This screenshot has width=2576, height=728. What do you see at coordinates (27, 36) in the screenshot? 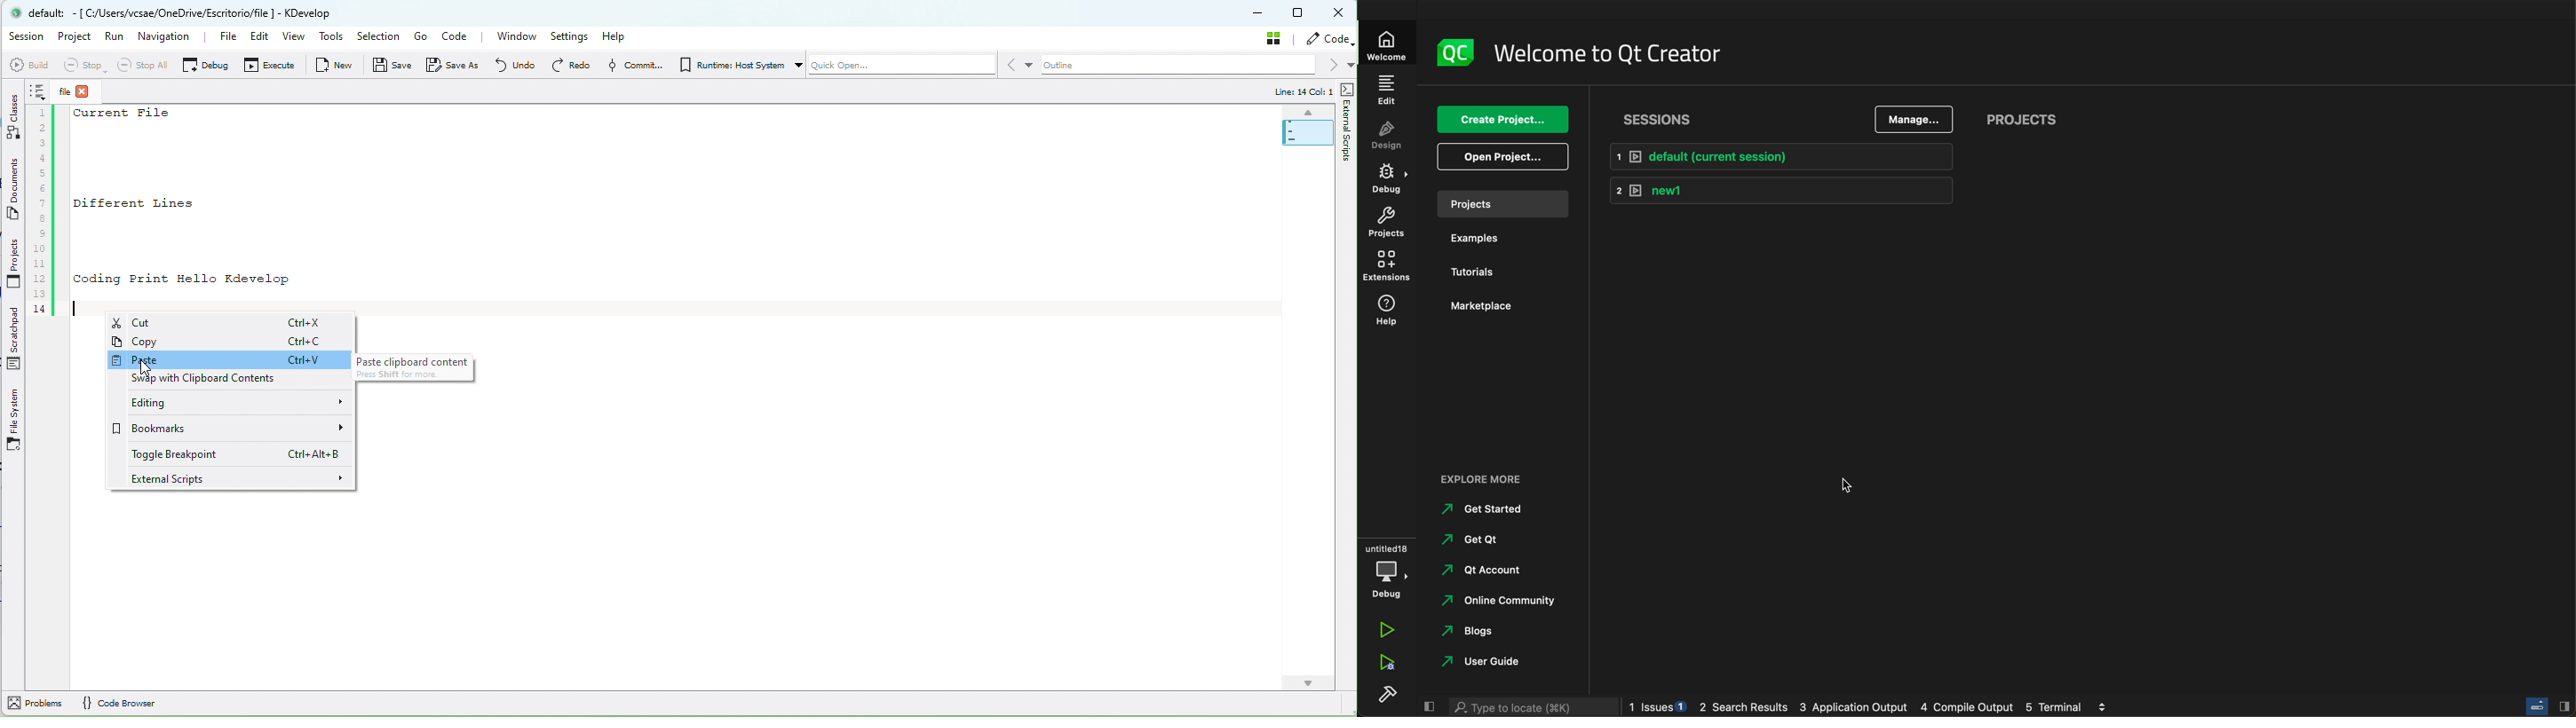
I see `Session` at bounding box center [27, 36].